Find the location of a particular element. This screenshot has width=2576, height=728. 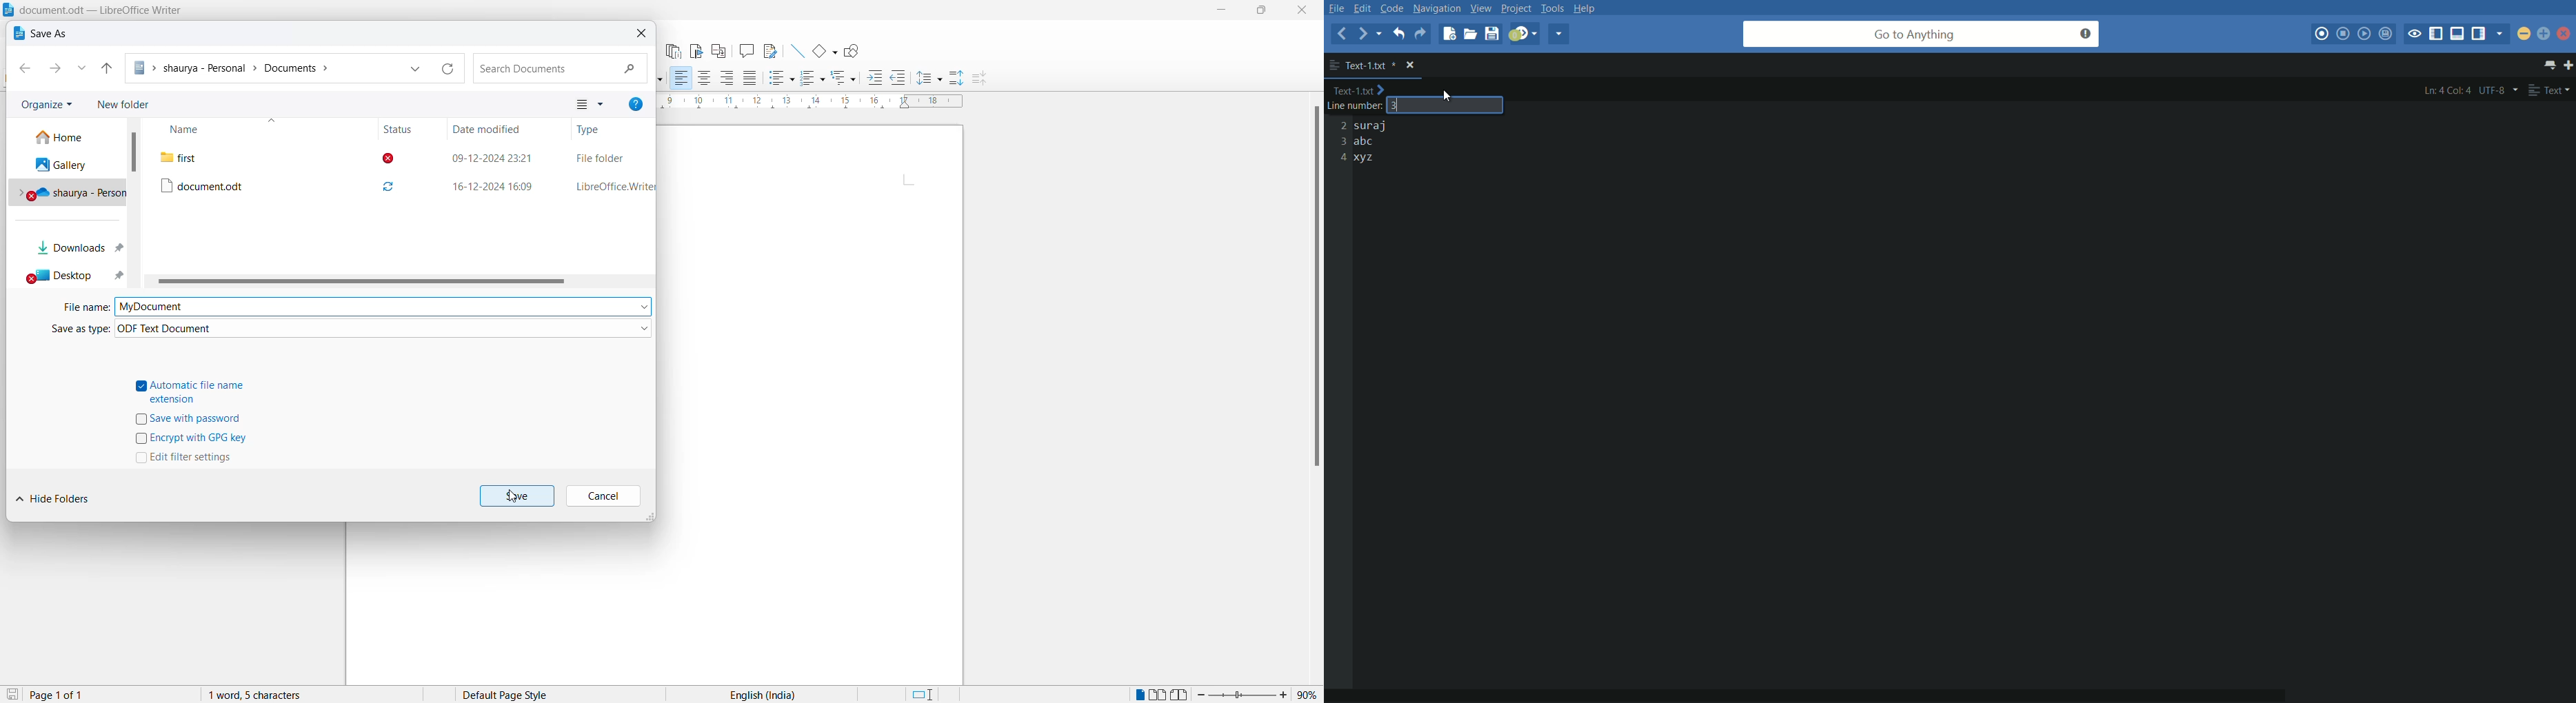

scrollbar is located at coordinates (1315, 291).